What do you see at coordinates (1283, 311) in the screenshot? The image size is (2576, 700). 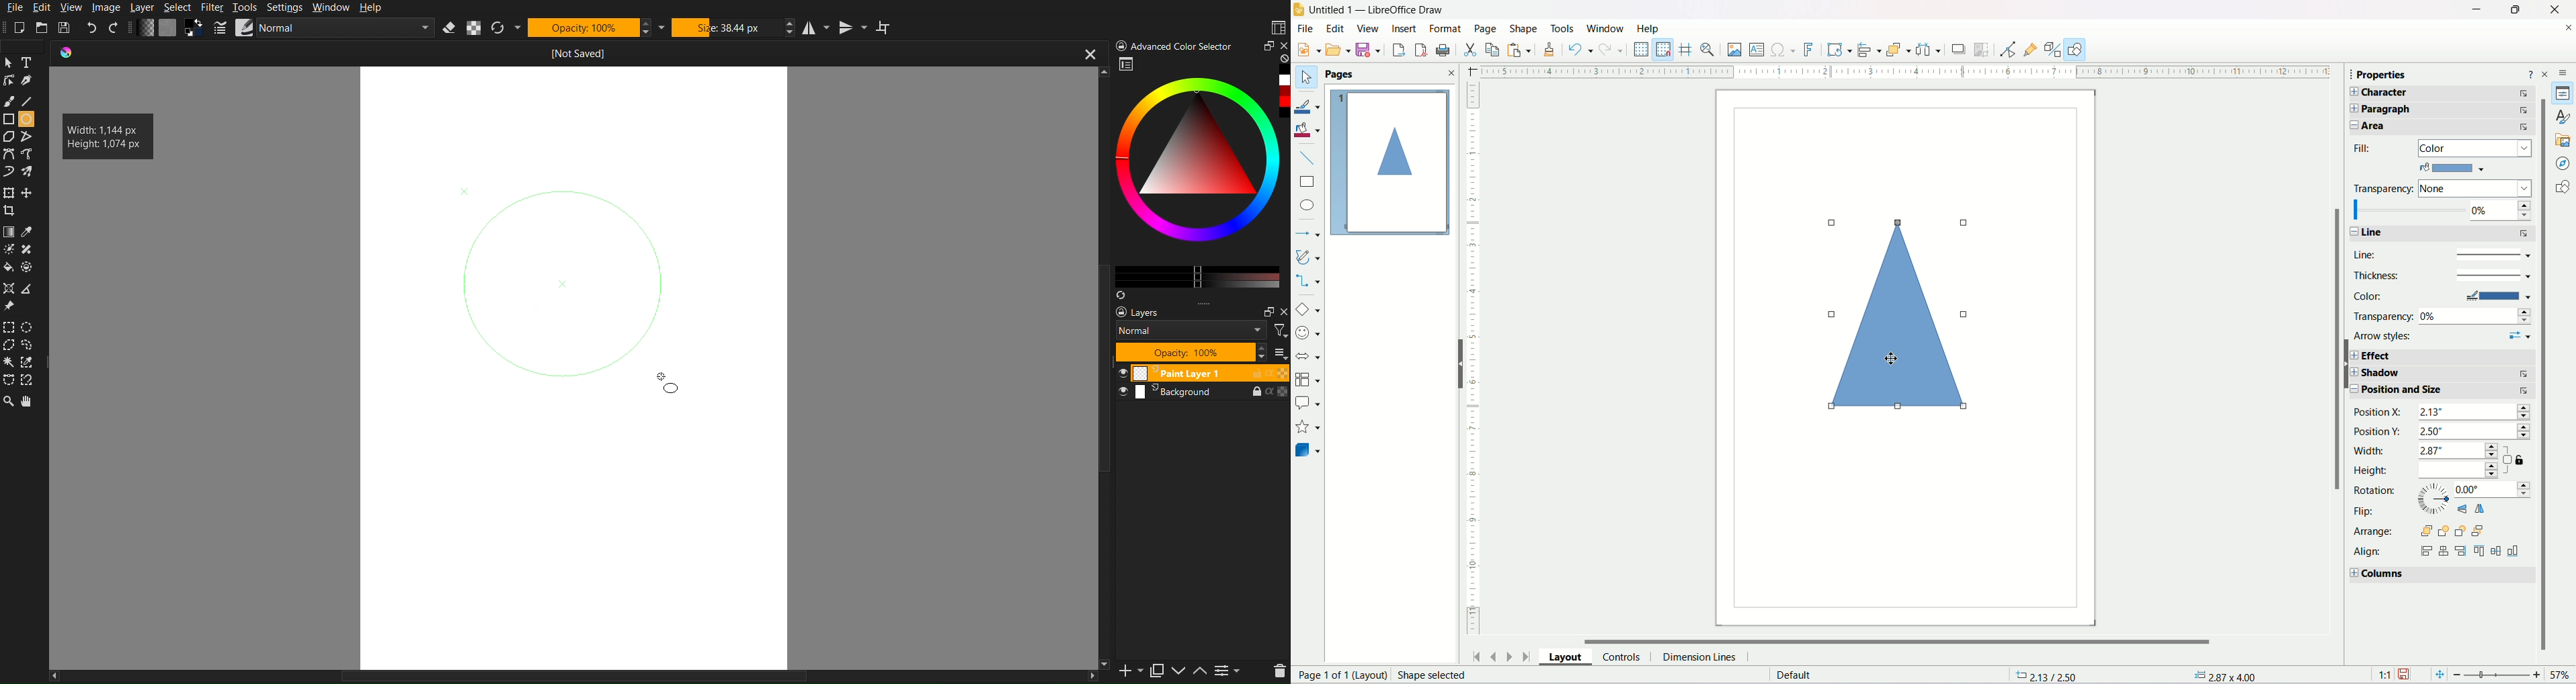 I see `` at bounding box center [1283, 311].